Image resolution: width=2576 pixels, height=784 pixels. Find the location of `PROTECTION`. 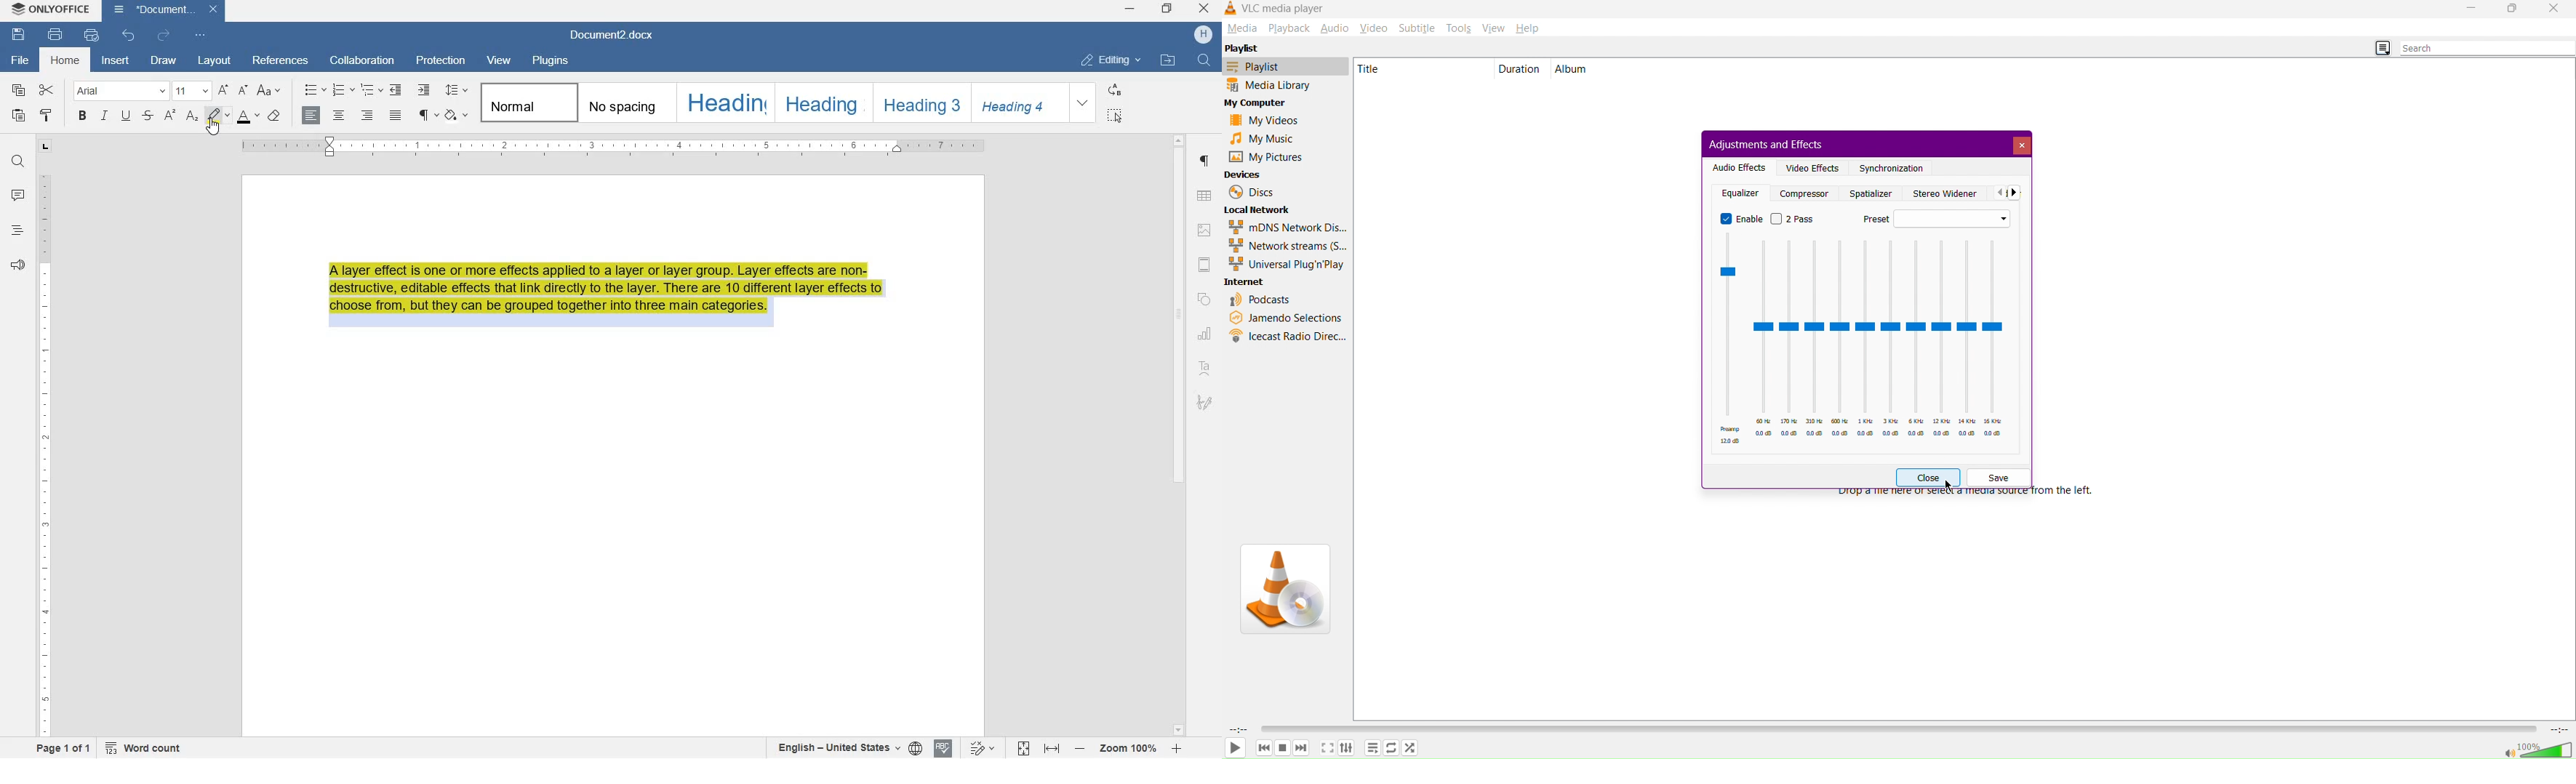

PROTECTION is located at coordinates (439, 61).